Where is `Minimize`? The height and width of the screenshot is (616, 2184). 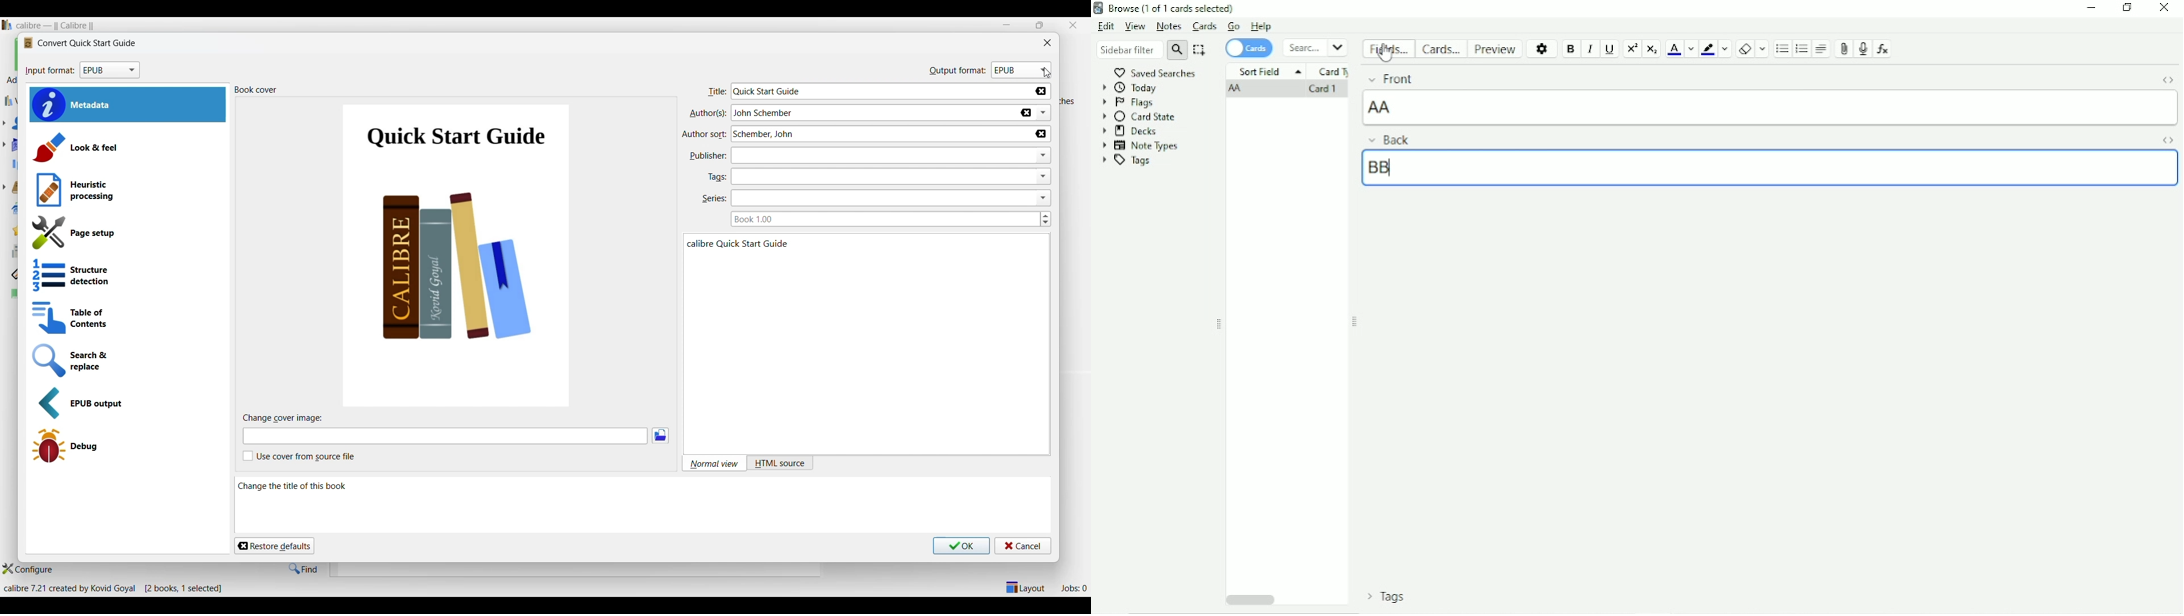
Minimize is located at coordinates (2091, 8).